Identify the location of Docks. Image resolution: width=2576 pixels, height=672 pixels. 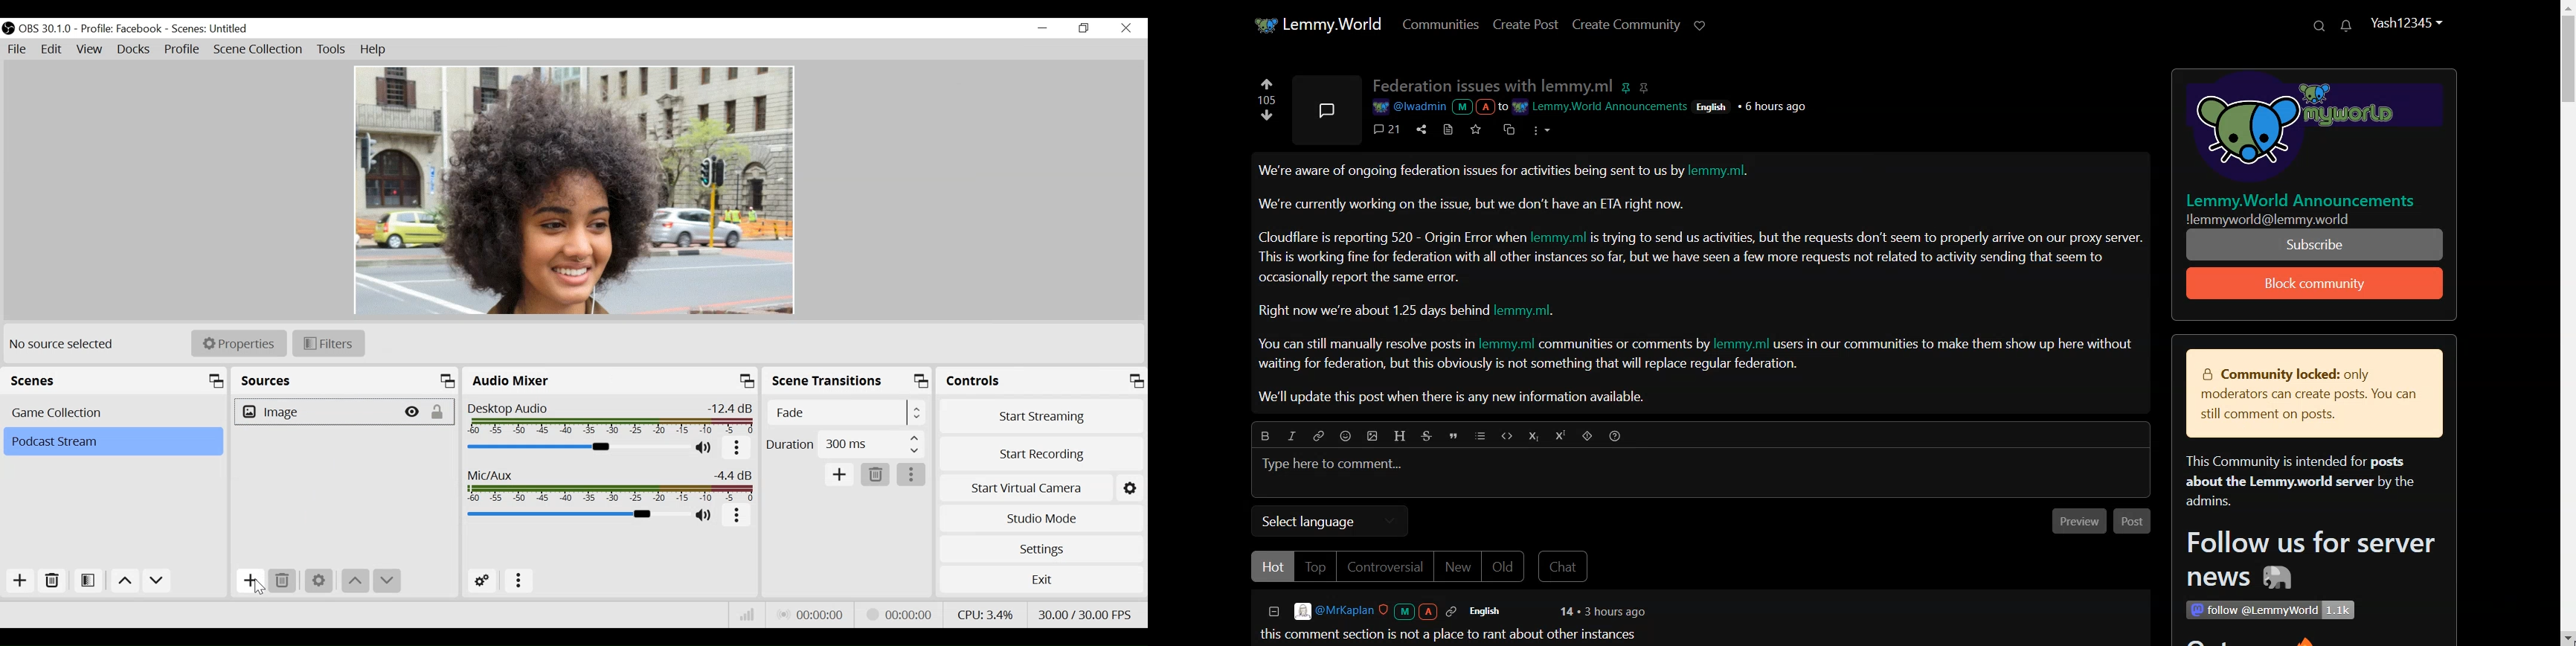
(135, 50).